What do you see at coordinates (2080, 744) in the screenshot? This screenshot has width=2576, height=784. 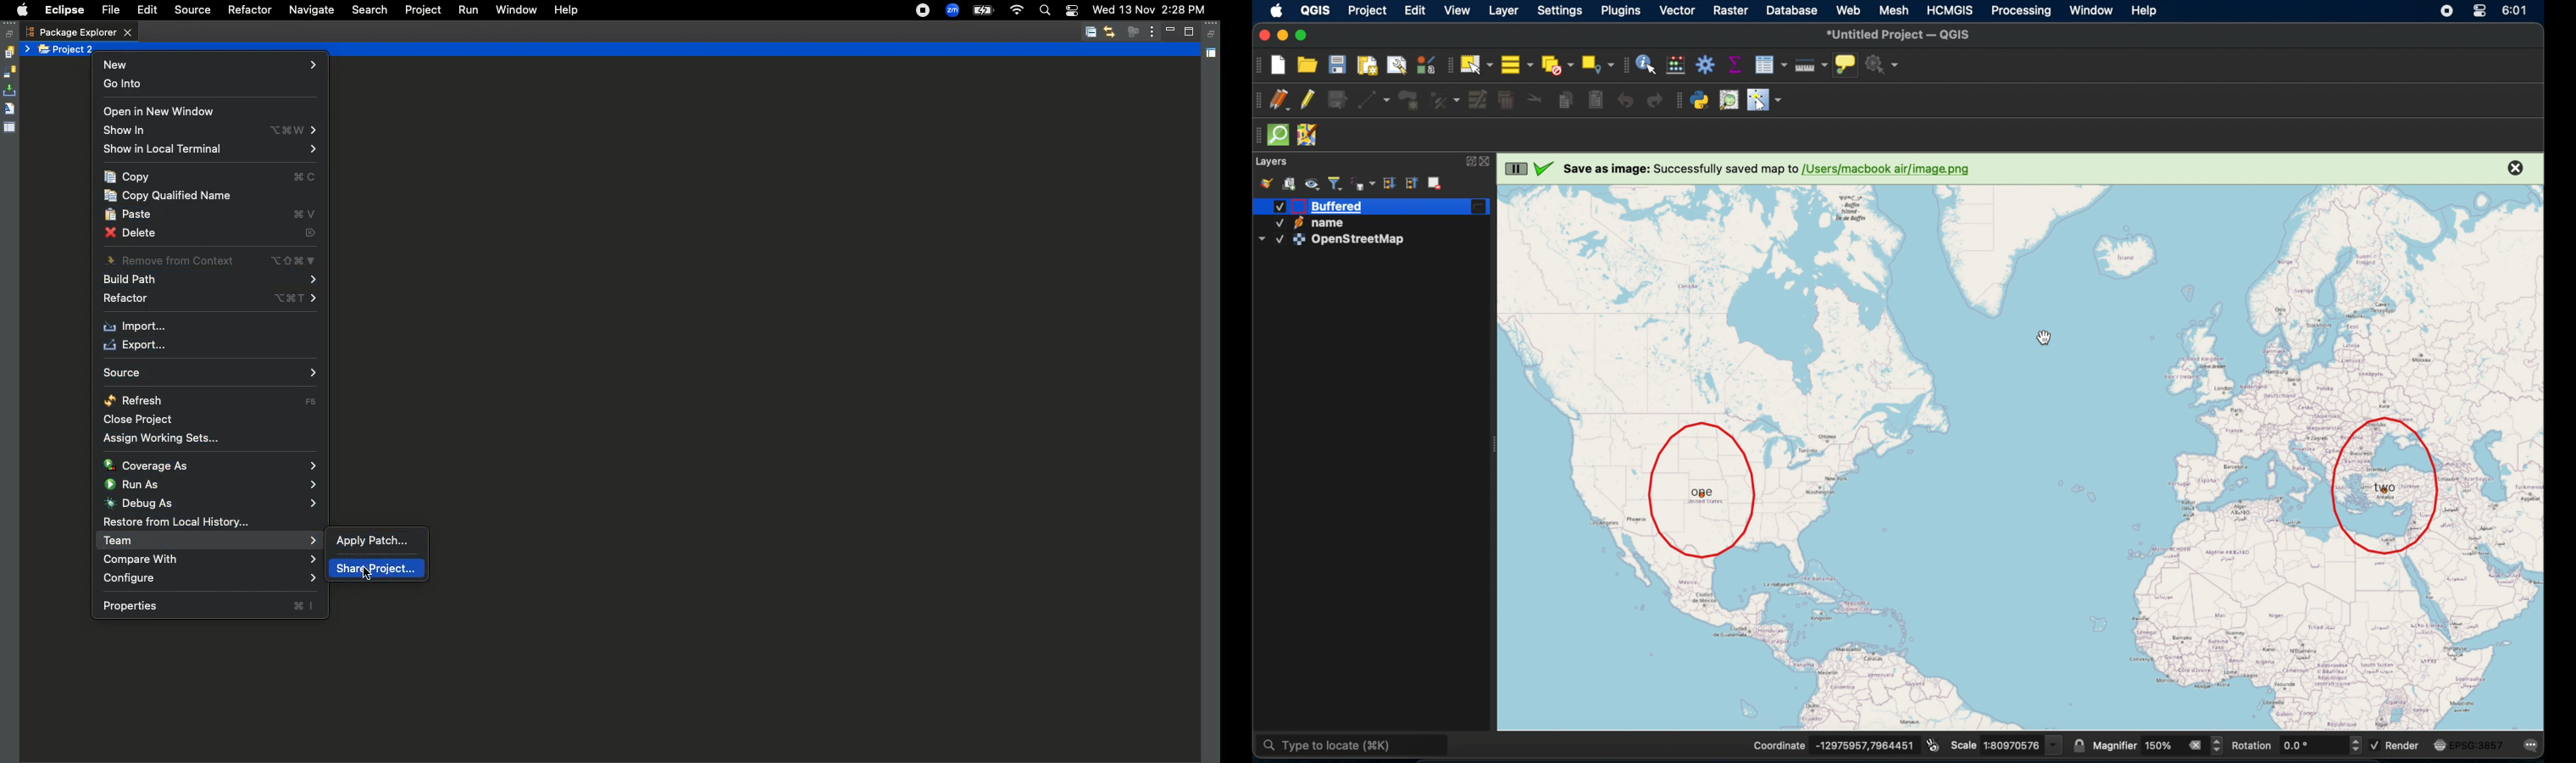 I see `lock scale` at bounding box center [2080, 744].